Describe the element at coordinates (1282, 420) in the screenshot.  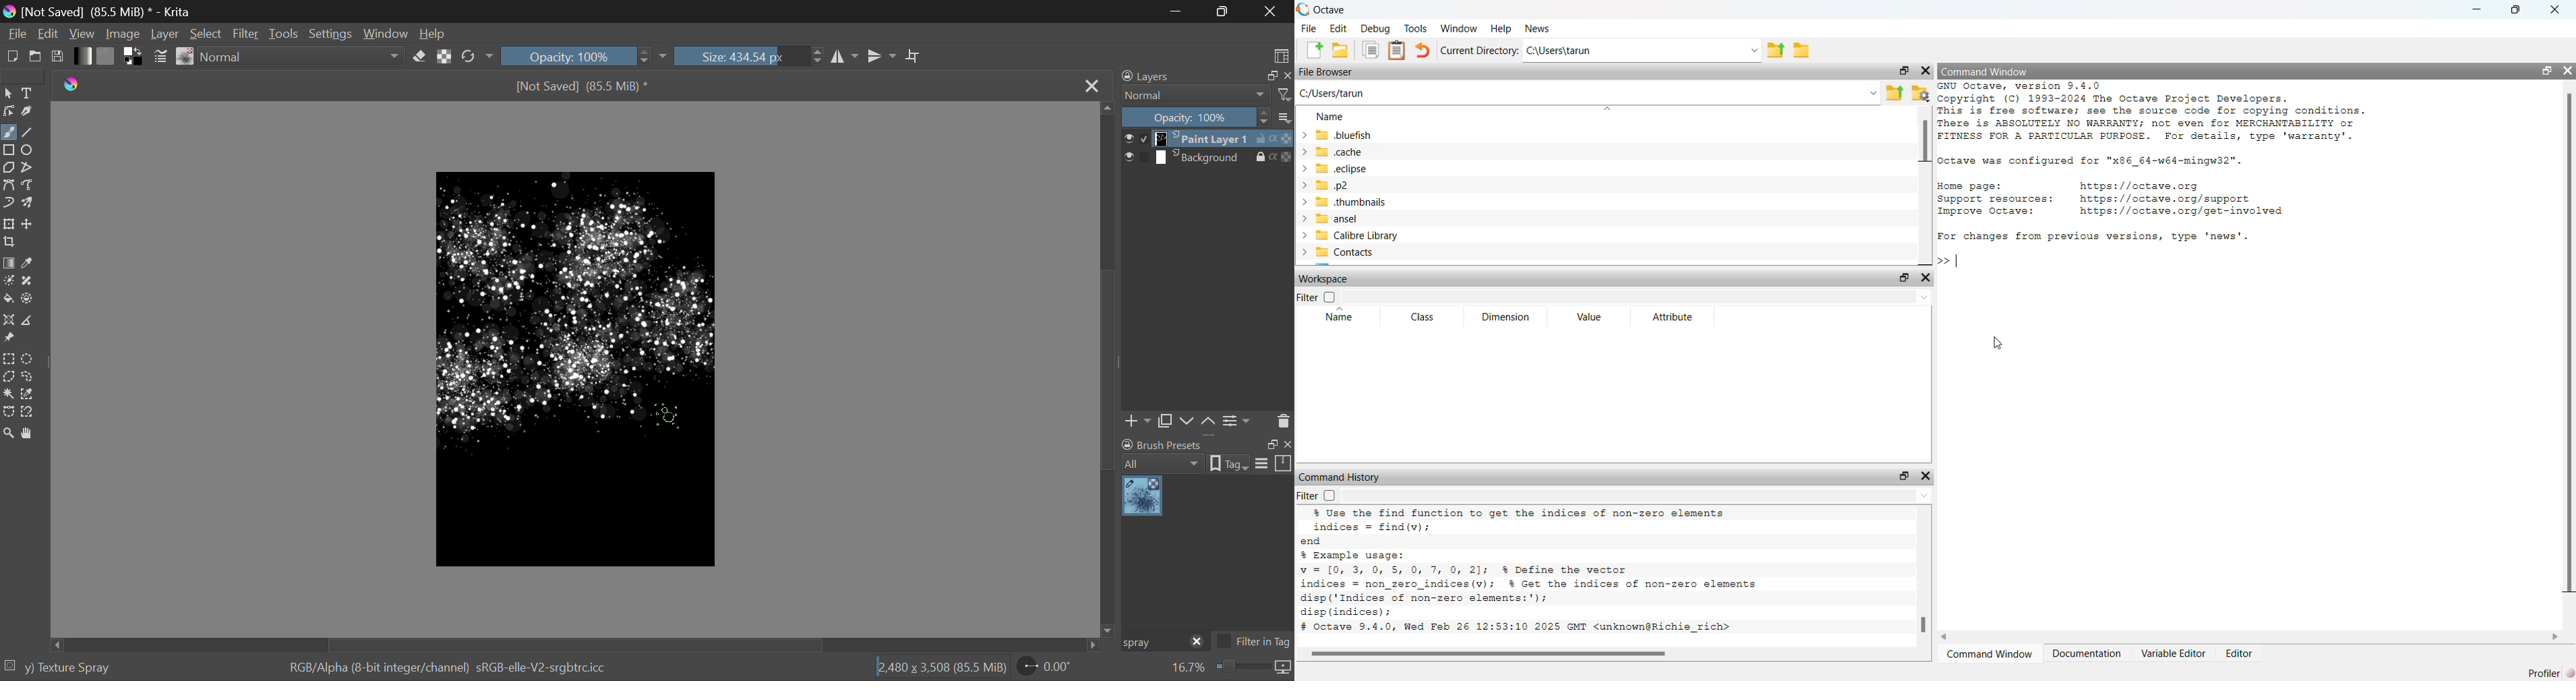
I see `Delete Layer` at that location.